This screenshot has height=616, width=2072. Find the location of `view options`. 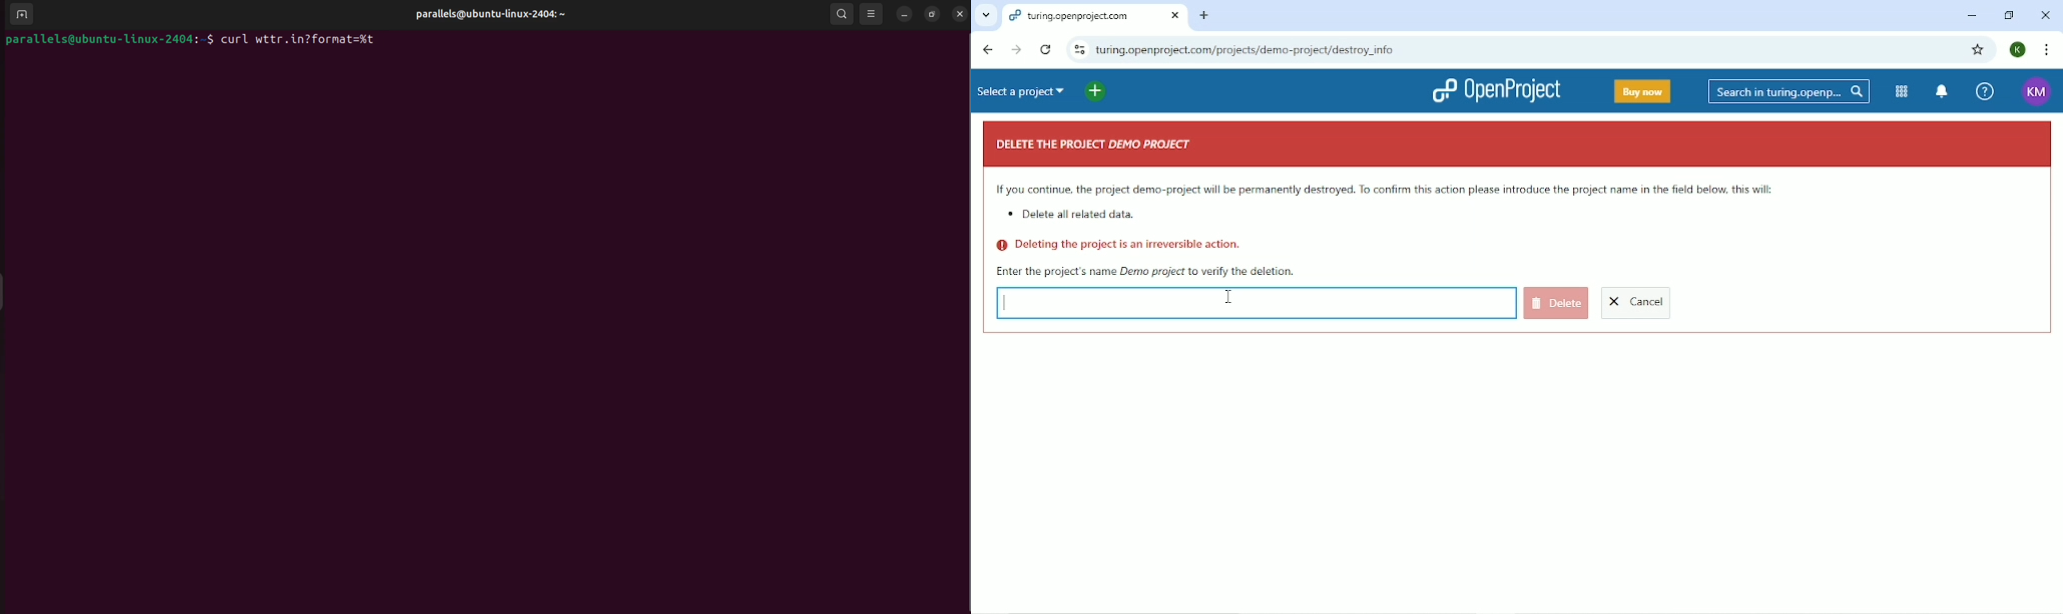

view options is located at coordinates (871, 14).